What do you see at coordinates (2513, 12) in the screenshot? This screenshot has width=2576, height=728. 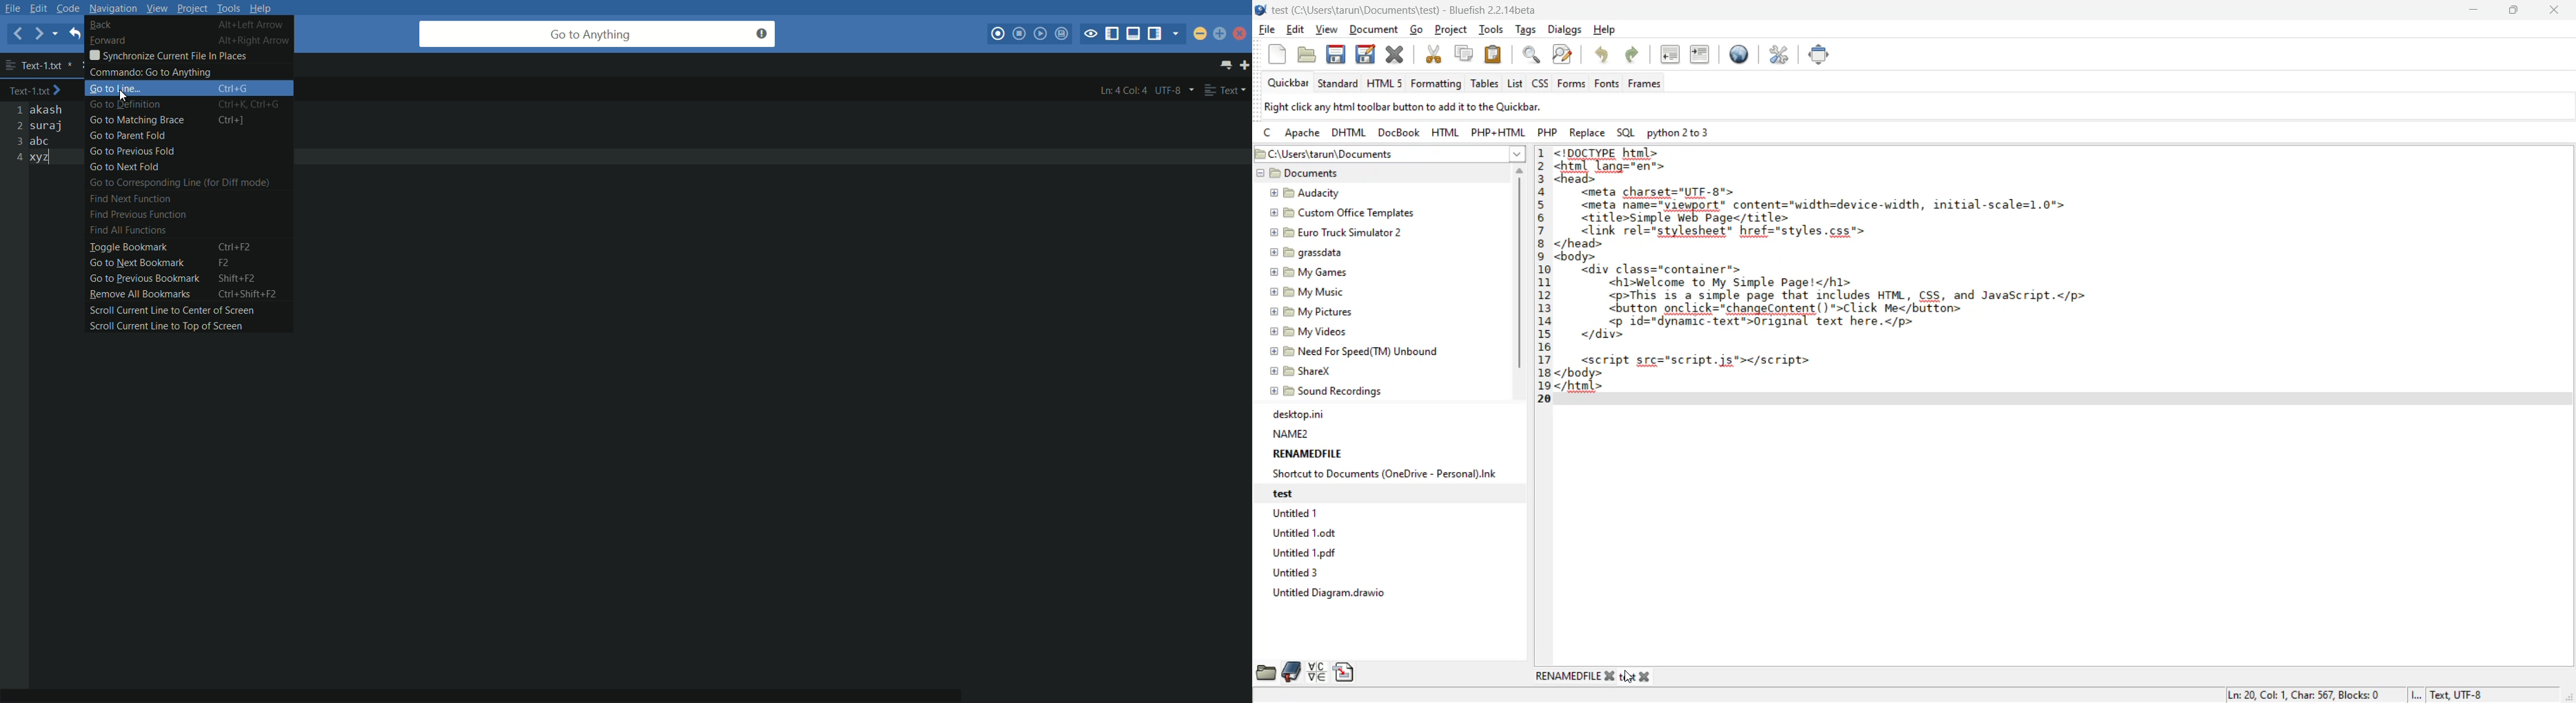 I see `maximize` at bounding box center [2513, 12].